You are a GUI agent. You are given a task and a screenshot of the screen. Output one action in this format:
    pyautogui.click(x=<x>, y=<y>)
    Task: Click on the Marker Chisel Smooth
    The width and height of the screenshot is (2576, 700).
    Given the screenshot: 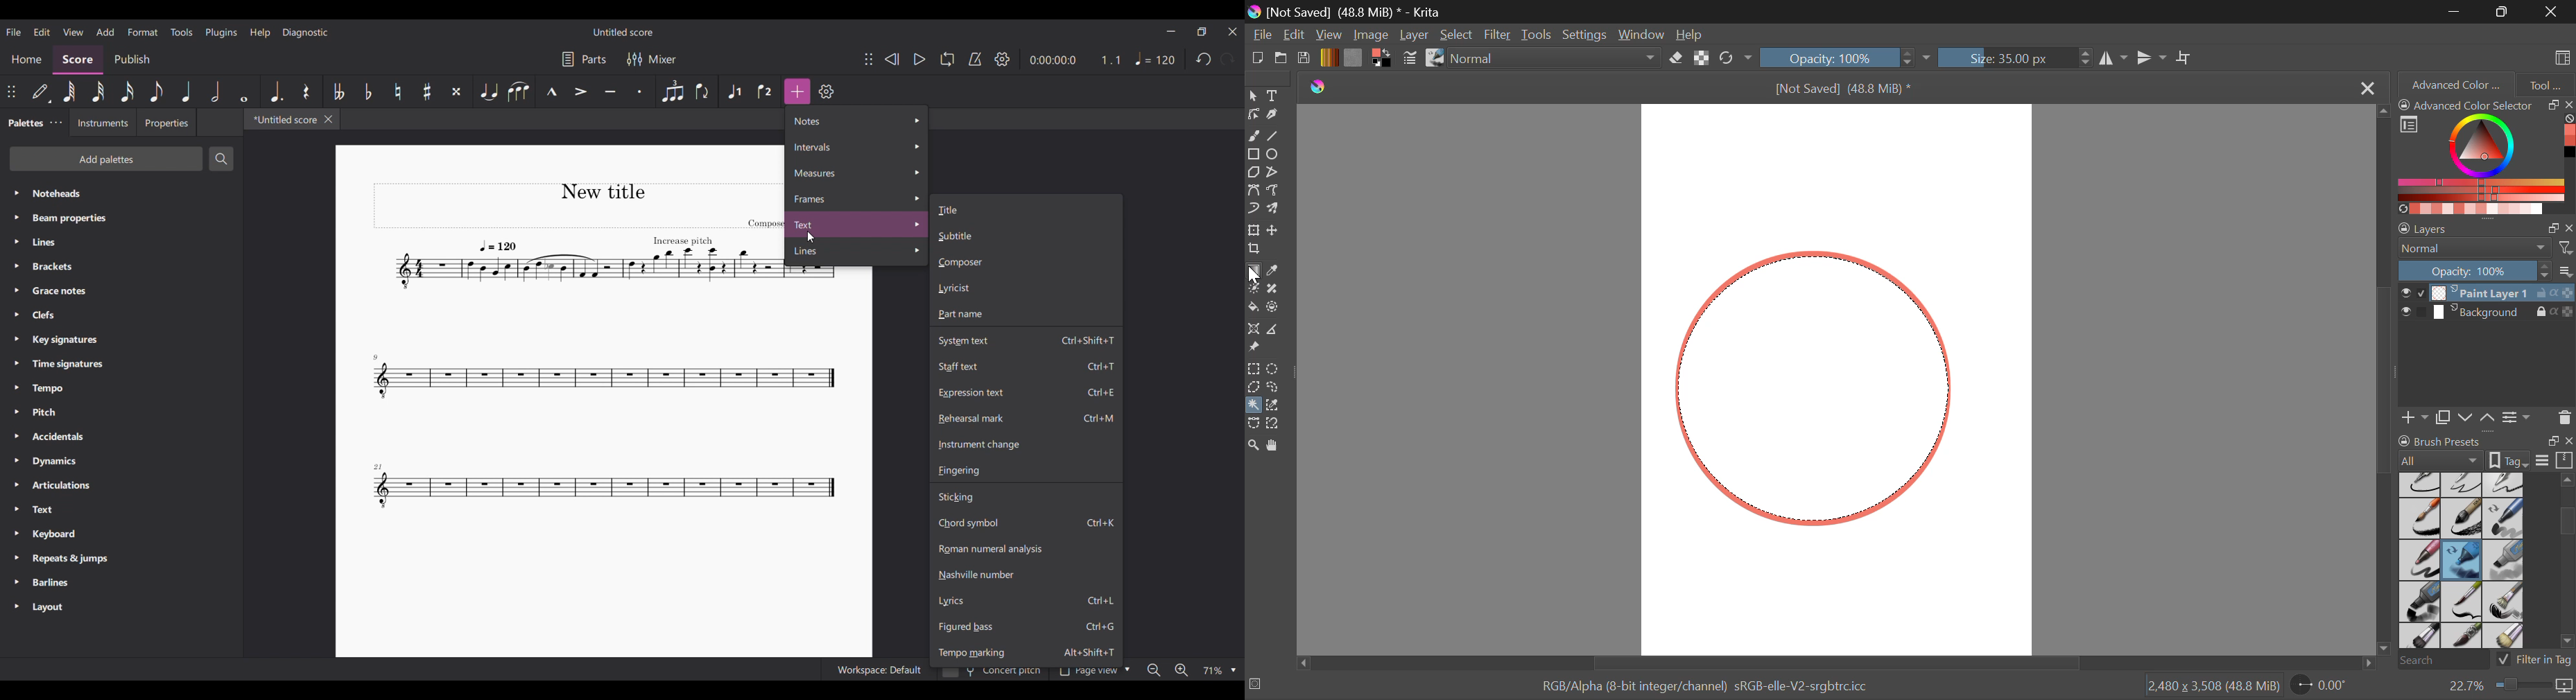 What is the action you would take?
    pyautogui.click(x=2504, y=518)
    